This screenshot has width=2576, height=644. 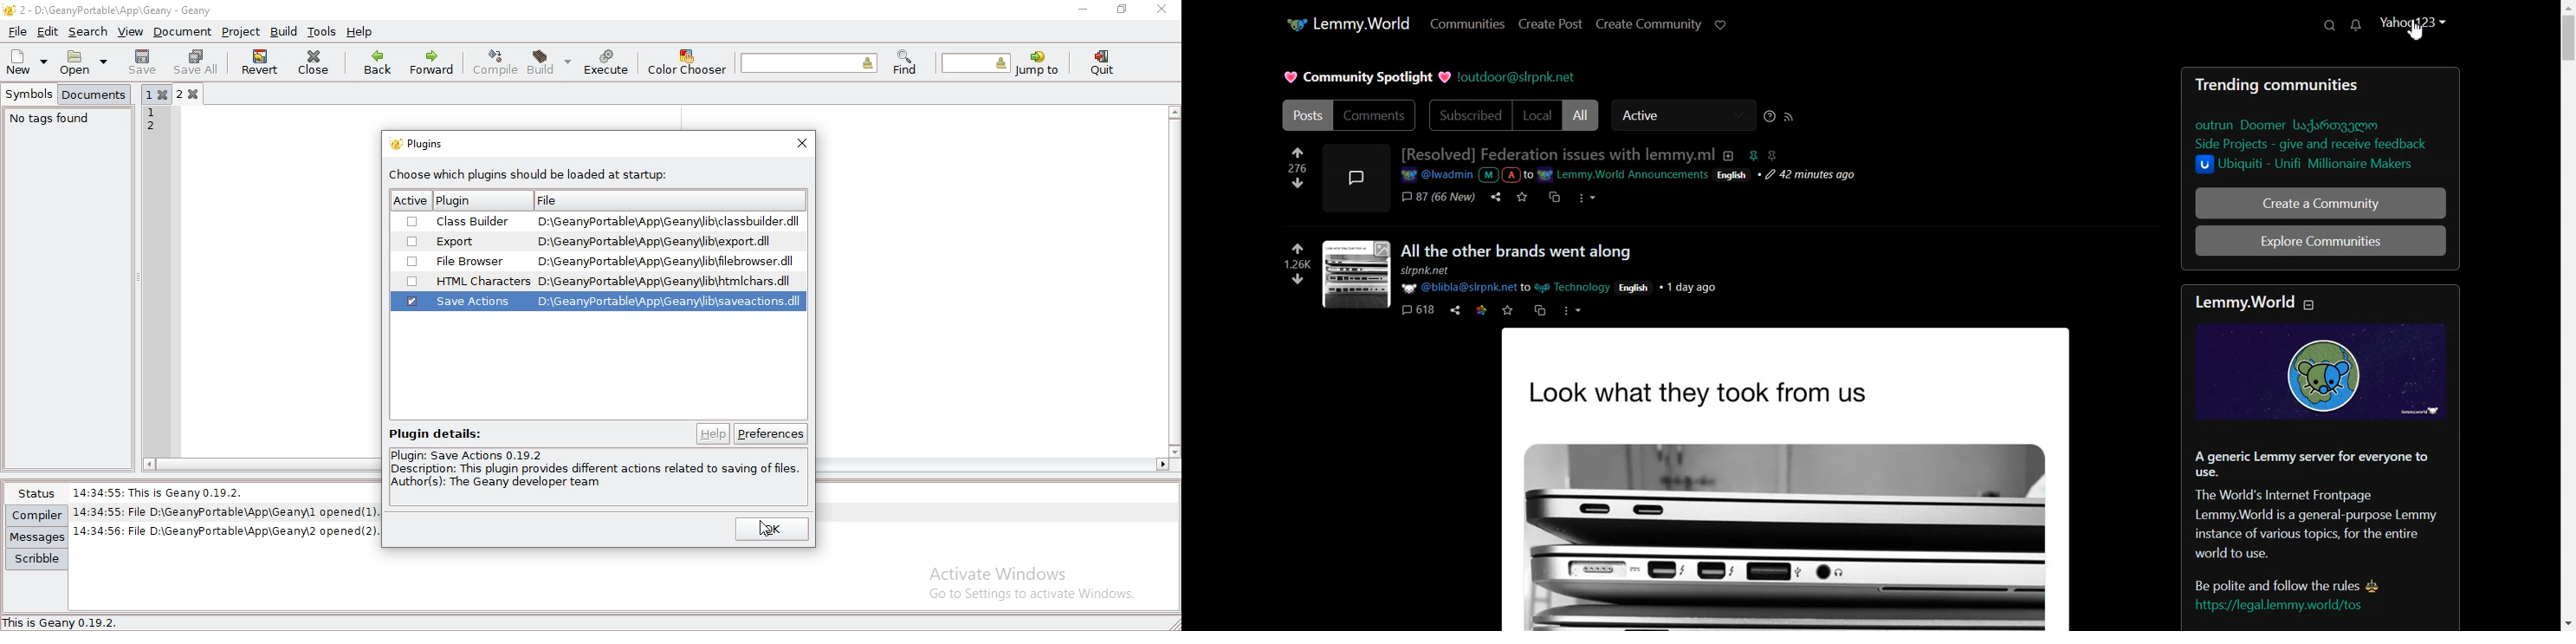 I want to click on lemmy.world, so click(x=2242, y=301).